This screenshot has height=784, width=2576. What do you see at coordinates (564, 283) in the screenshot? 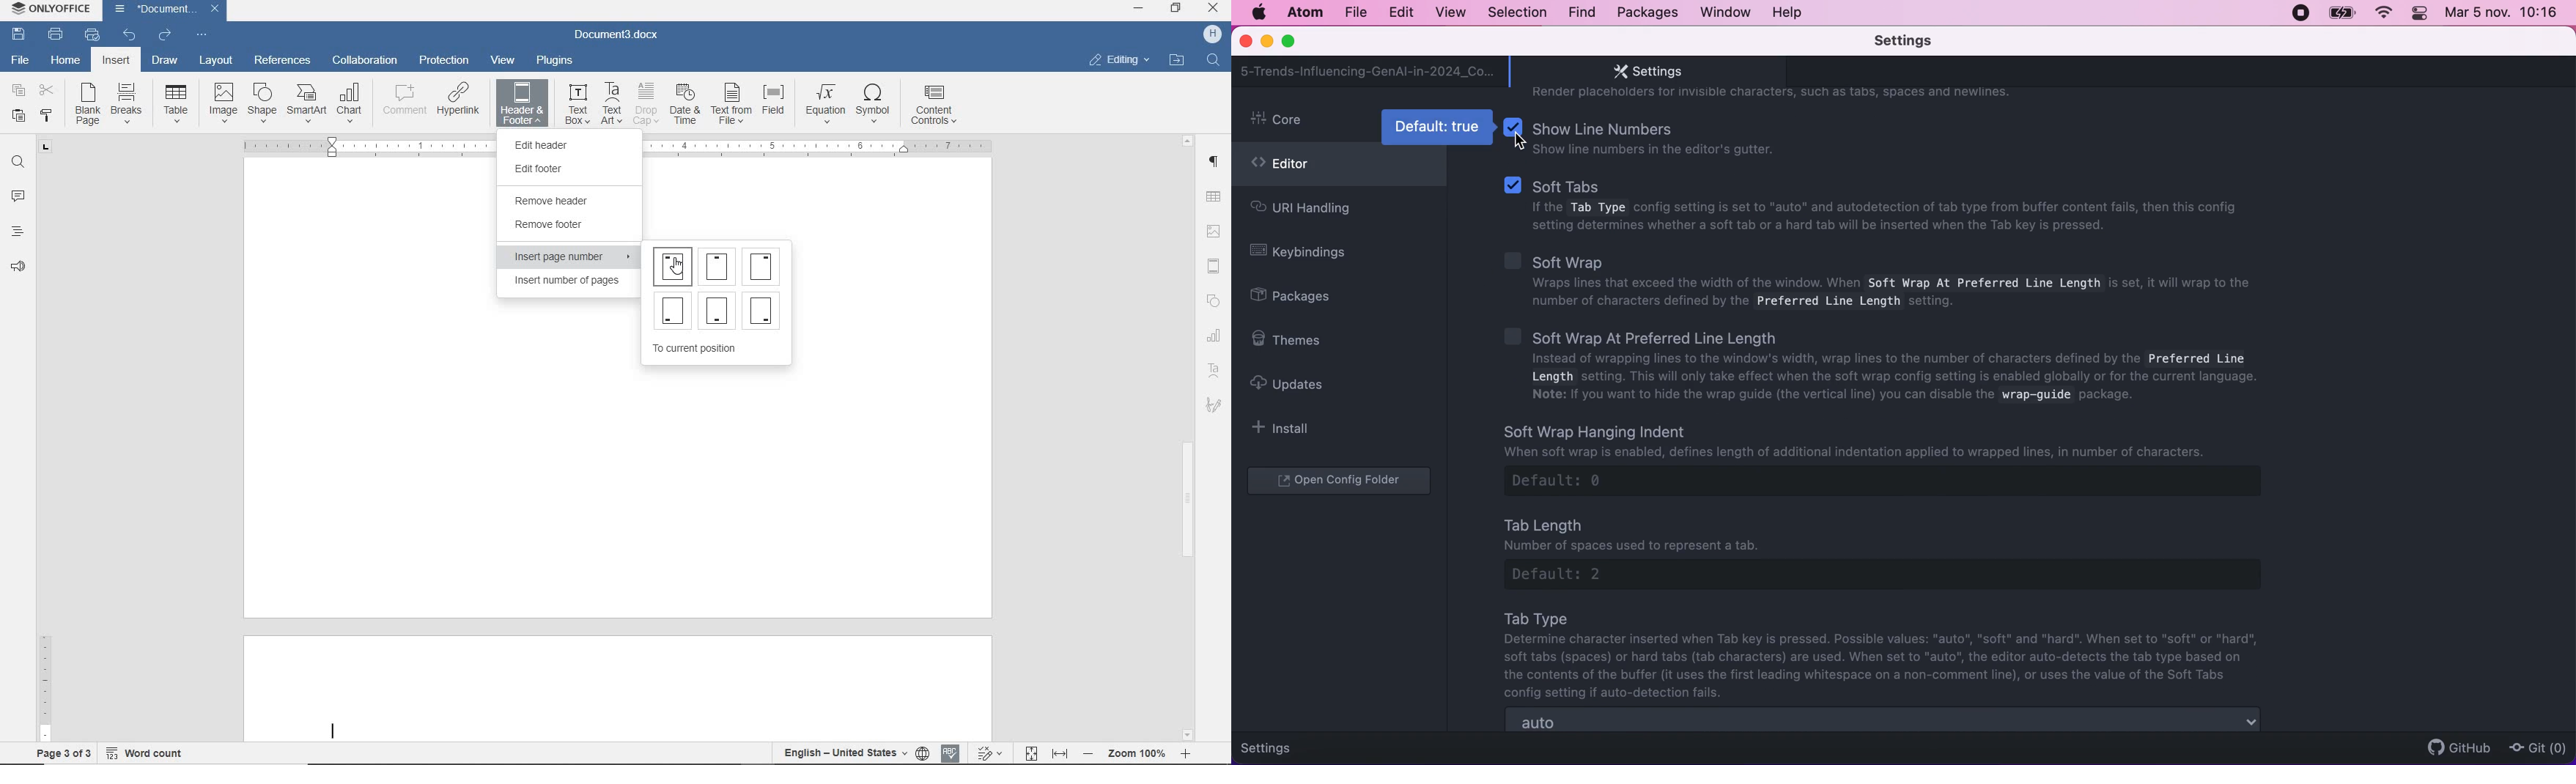
I see `INSERT NUMBER OF PAGES` at bounding box center [564, 283].